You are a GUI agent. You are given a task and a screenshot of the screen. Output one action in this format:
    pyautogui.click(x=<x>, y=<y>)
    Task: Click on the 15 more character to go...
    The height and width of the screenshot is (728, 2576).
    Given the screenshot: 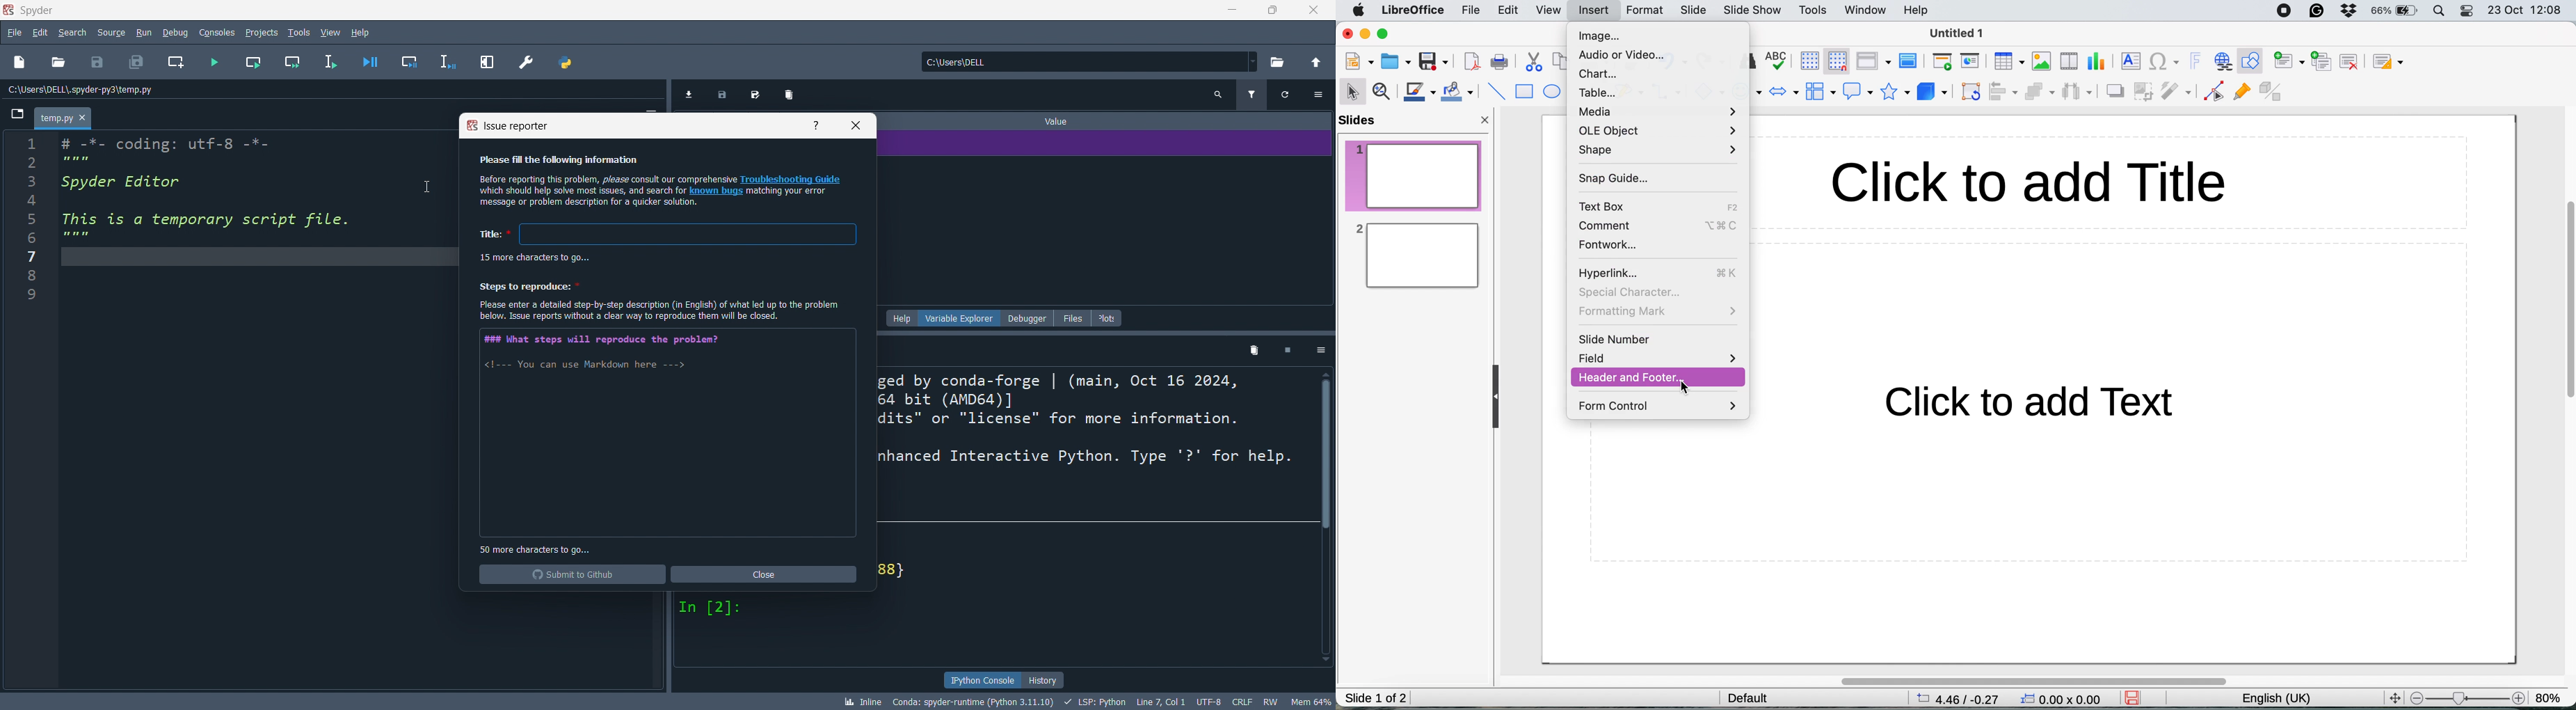 What is the action you would take?
    pyautogui.click(x=541, y=259)
    